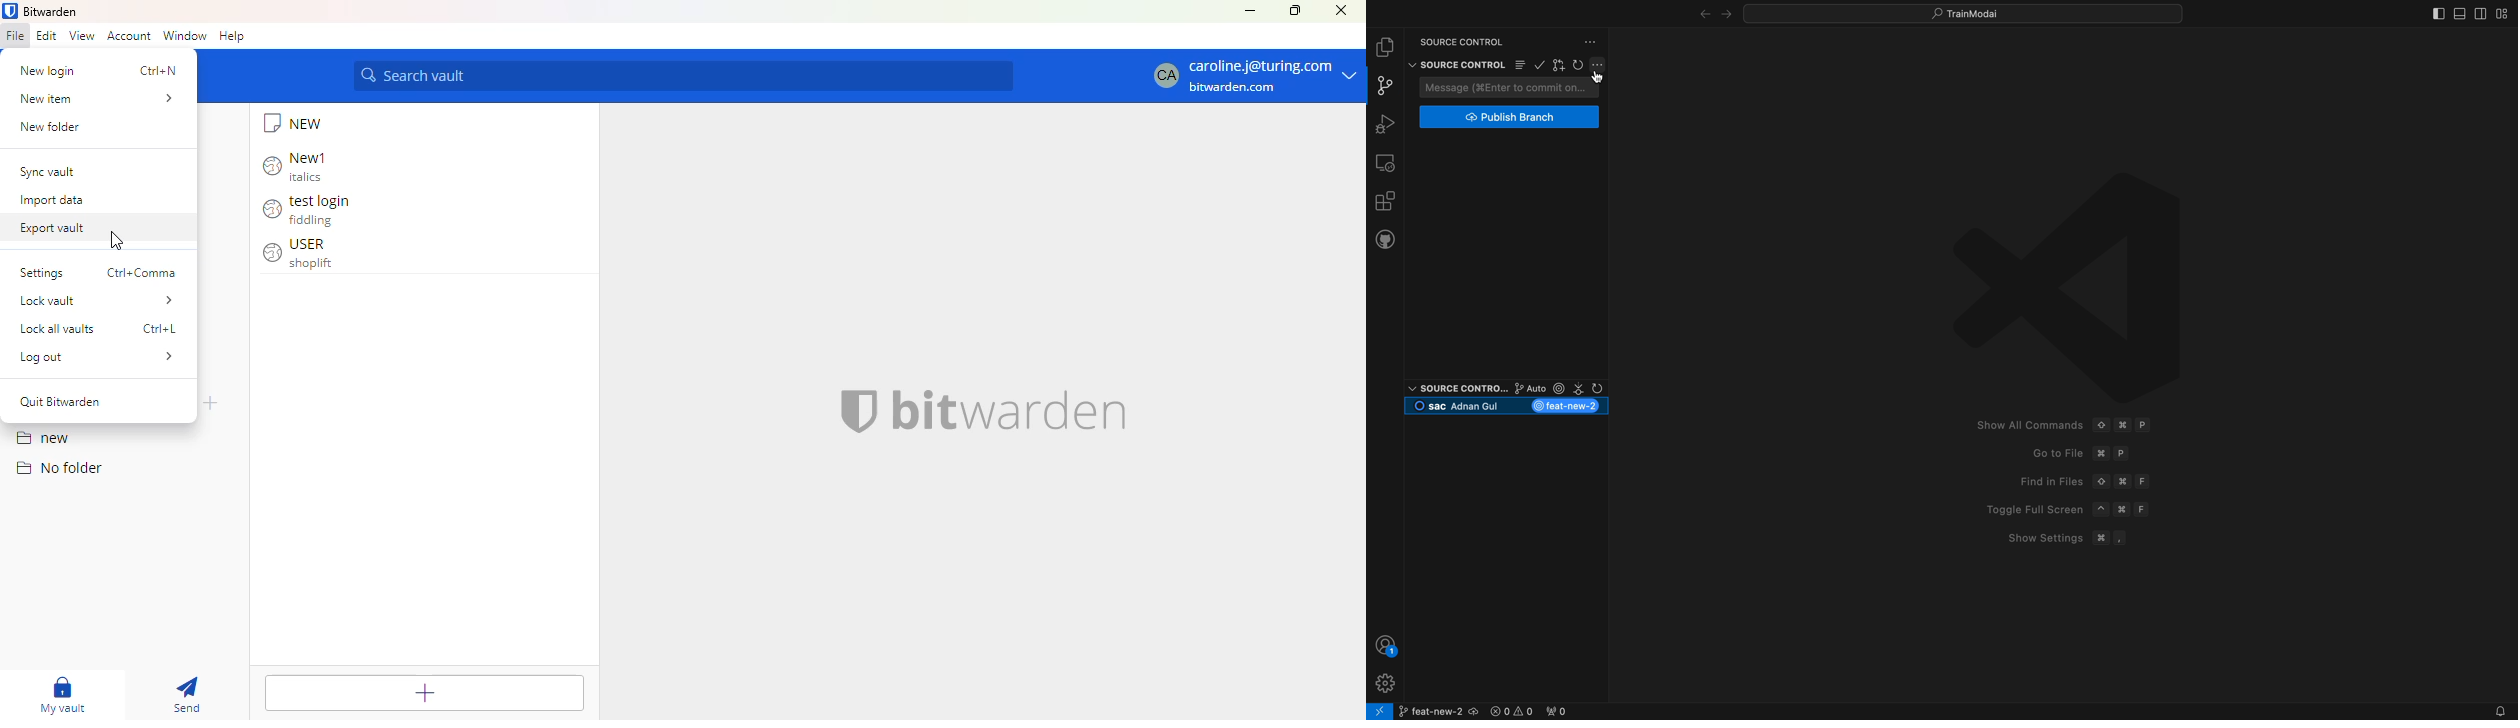 The width and height of the screenshot is (2520, 728). I want to click on CA Caroline.j@turing.com, so click(1256, 77).